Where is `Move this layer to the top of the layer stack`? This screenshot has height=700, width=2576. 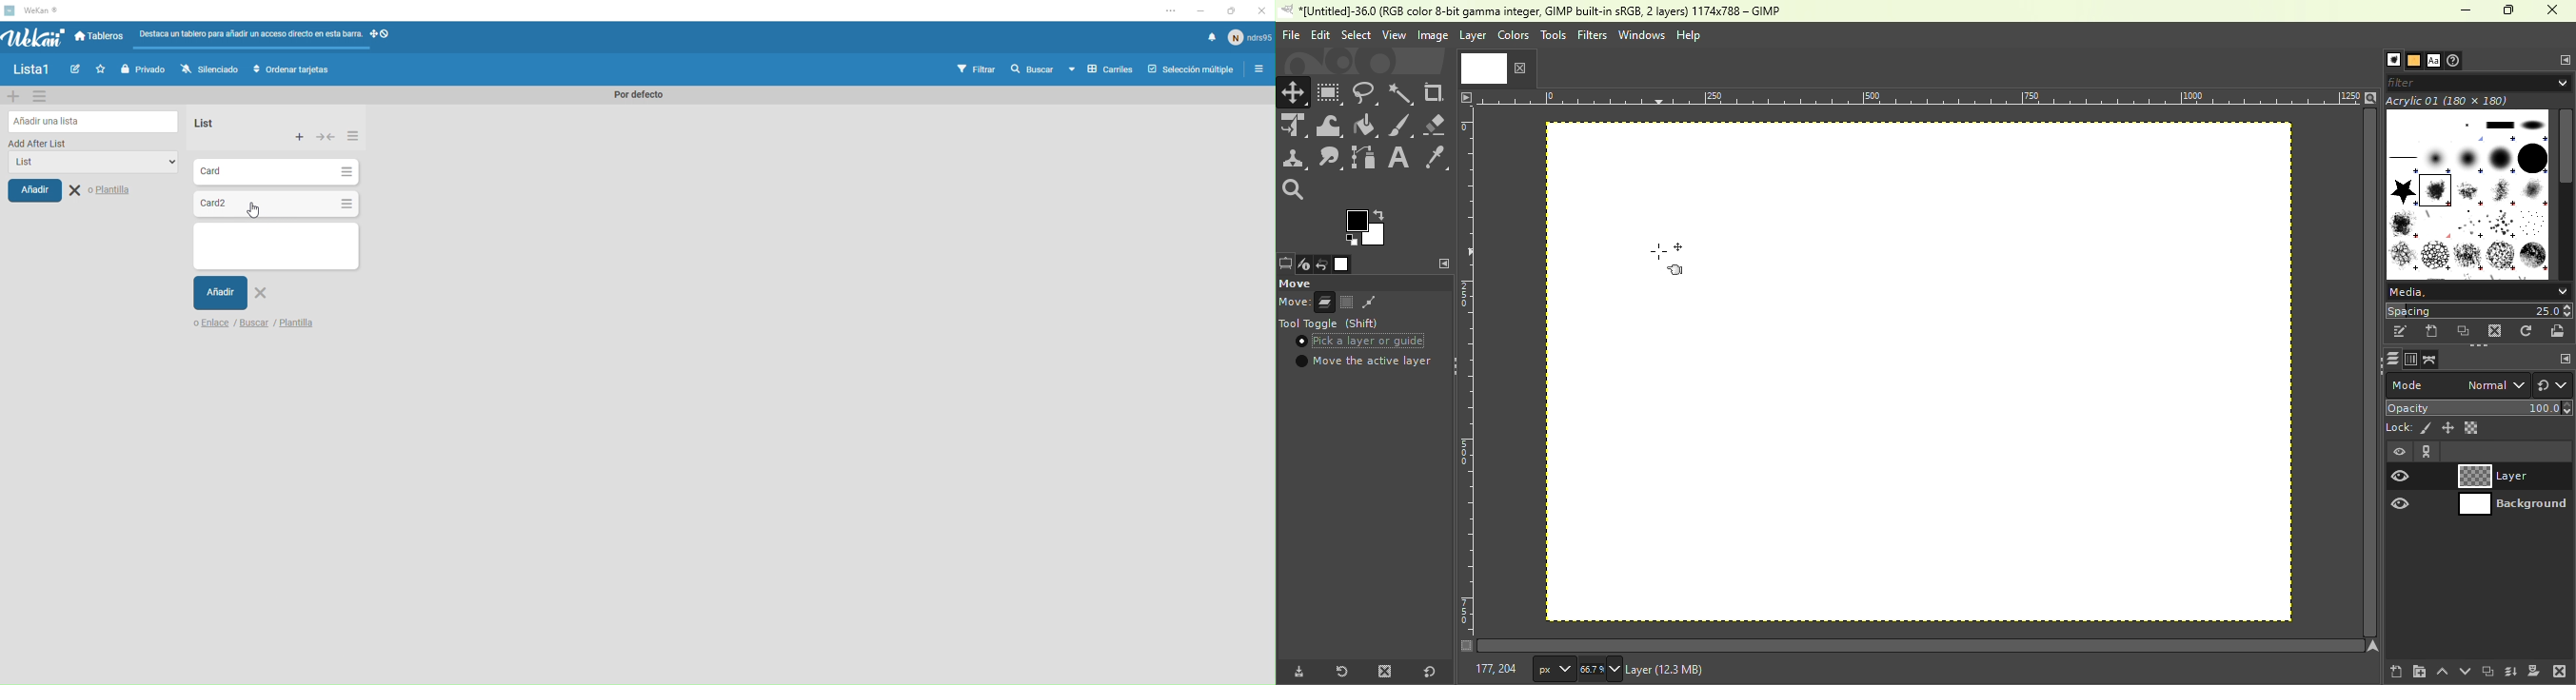
Move this layer to the top of the layer stack is located at coordinates (2441, 672).